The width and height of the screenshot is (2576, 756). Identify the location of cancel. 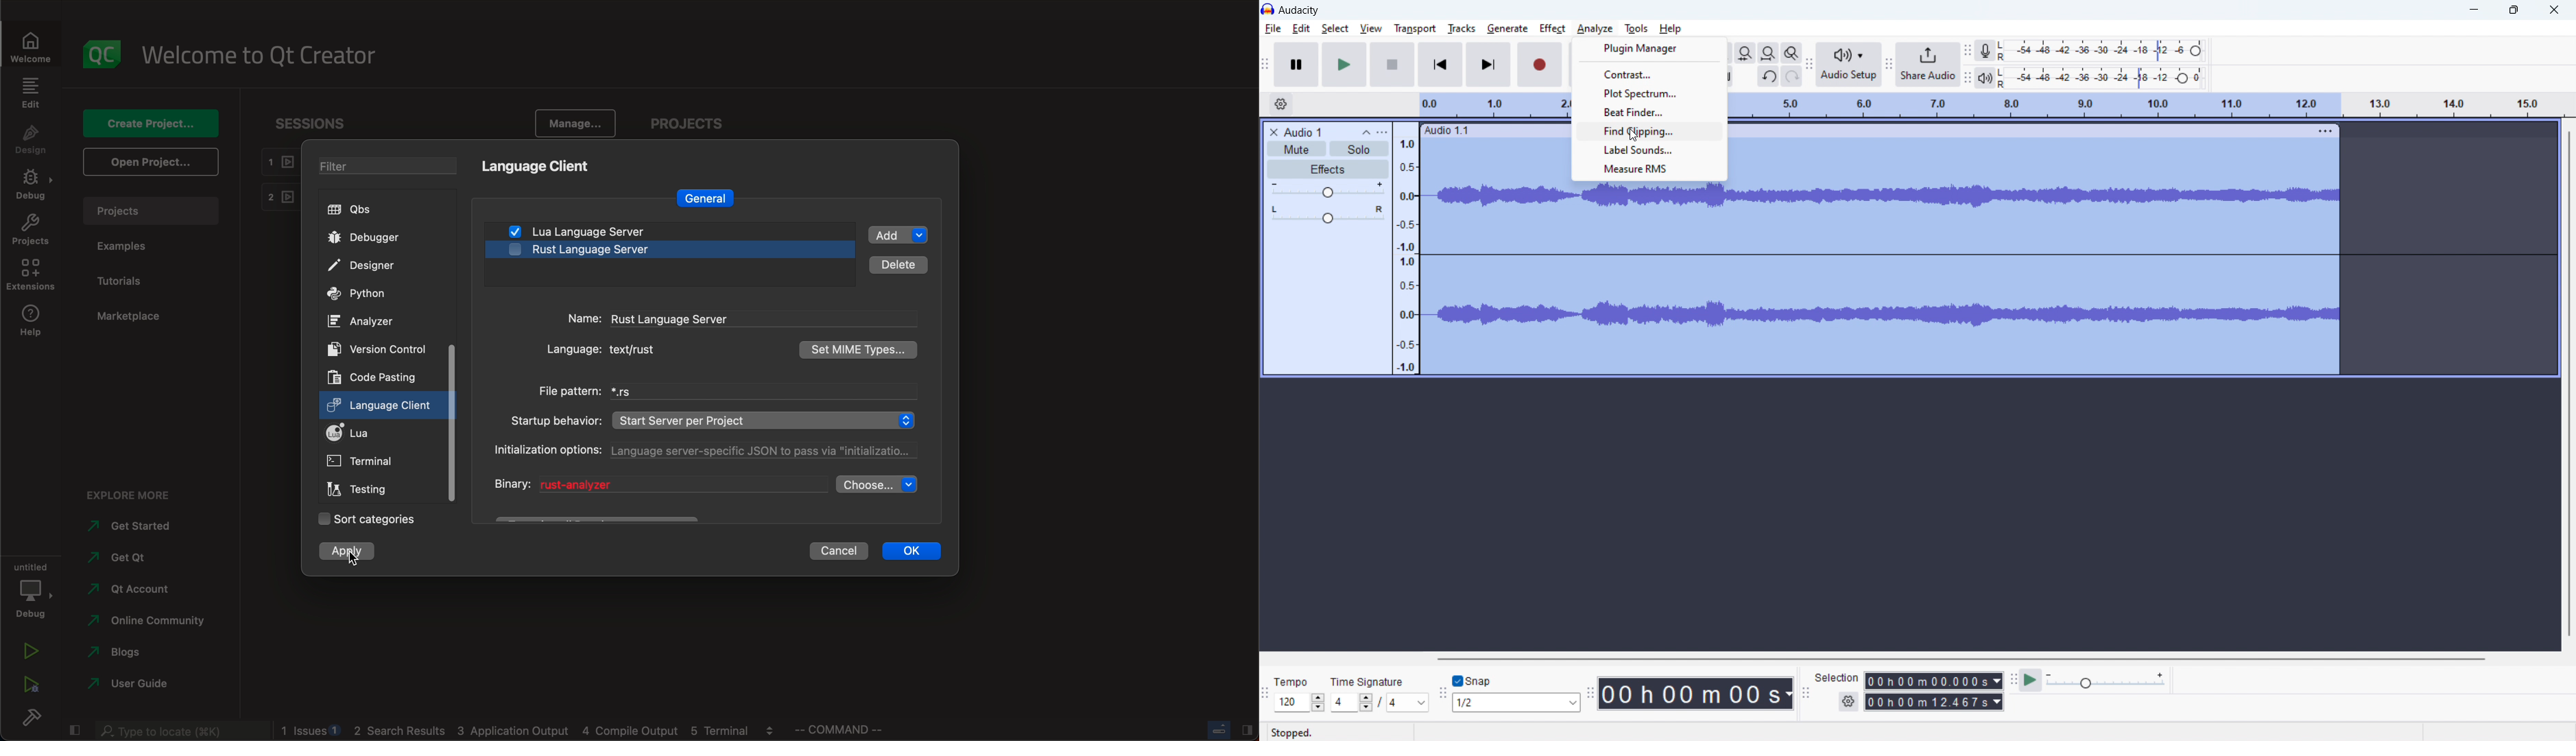
(844, 552).